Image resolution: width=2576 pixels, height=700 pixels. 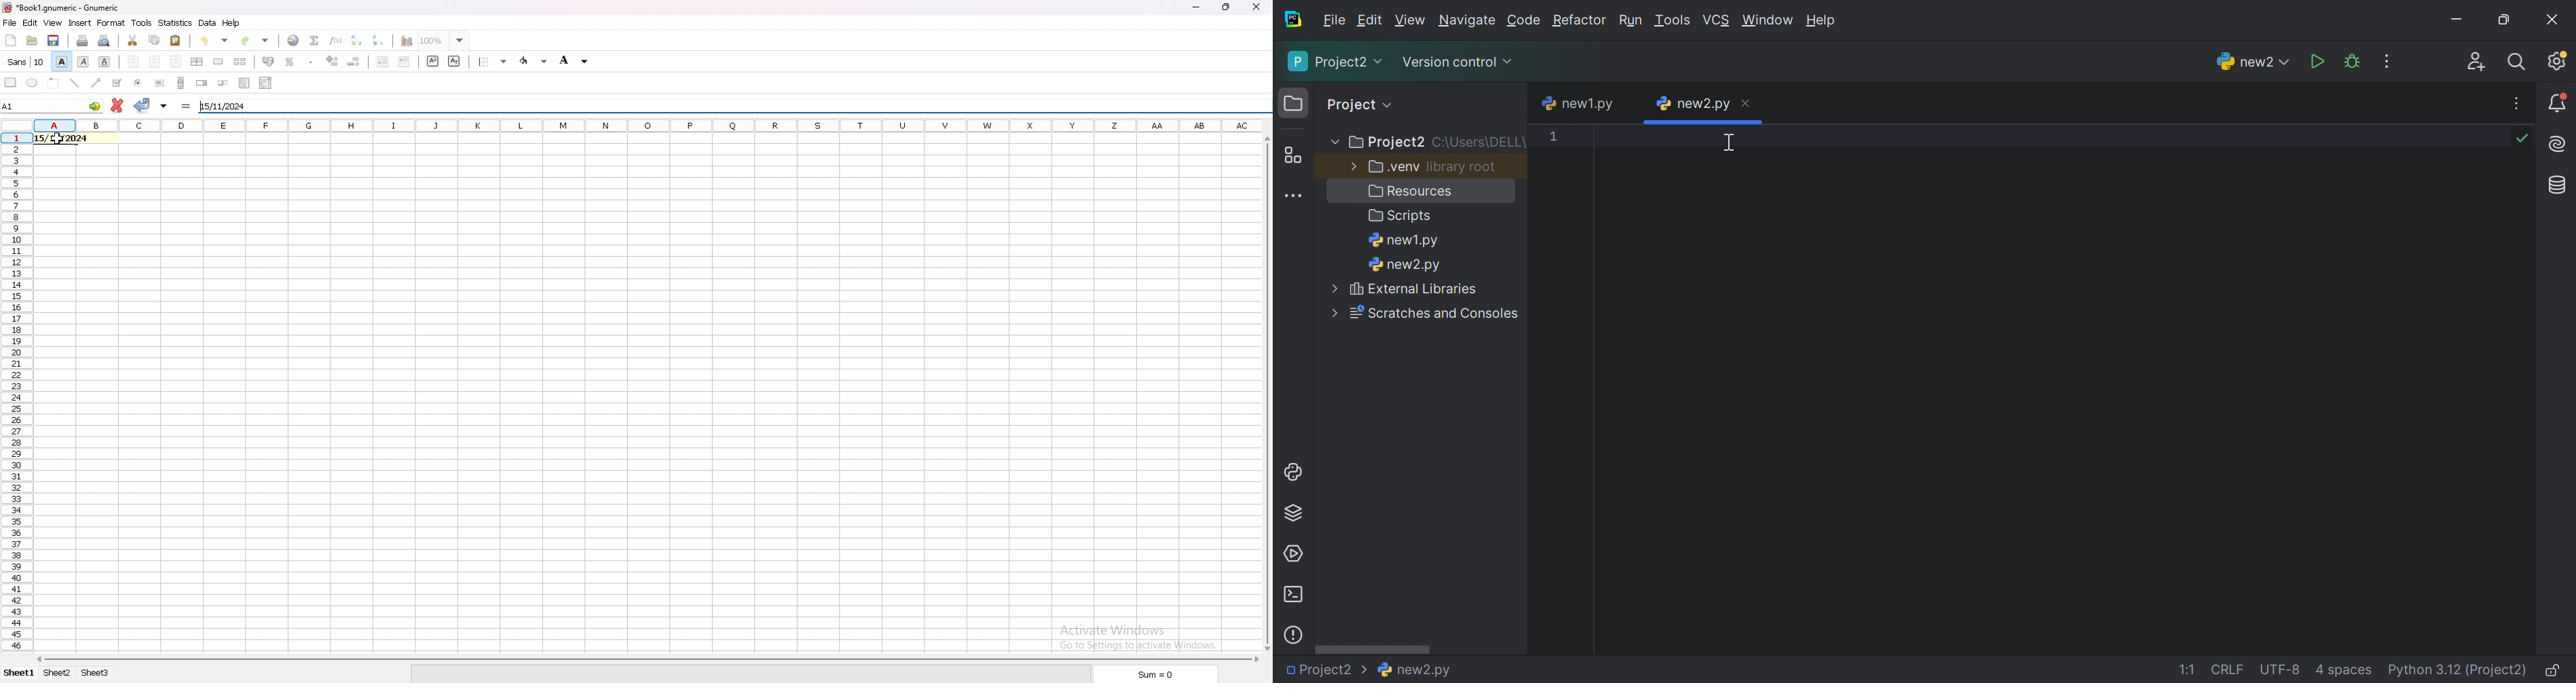 I want to click on Minimize, so click(x=2460, y=20).